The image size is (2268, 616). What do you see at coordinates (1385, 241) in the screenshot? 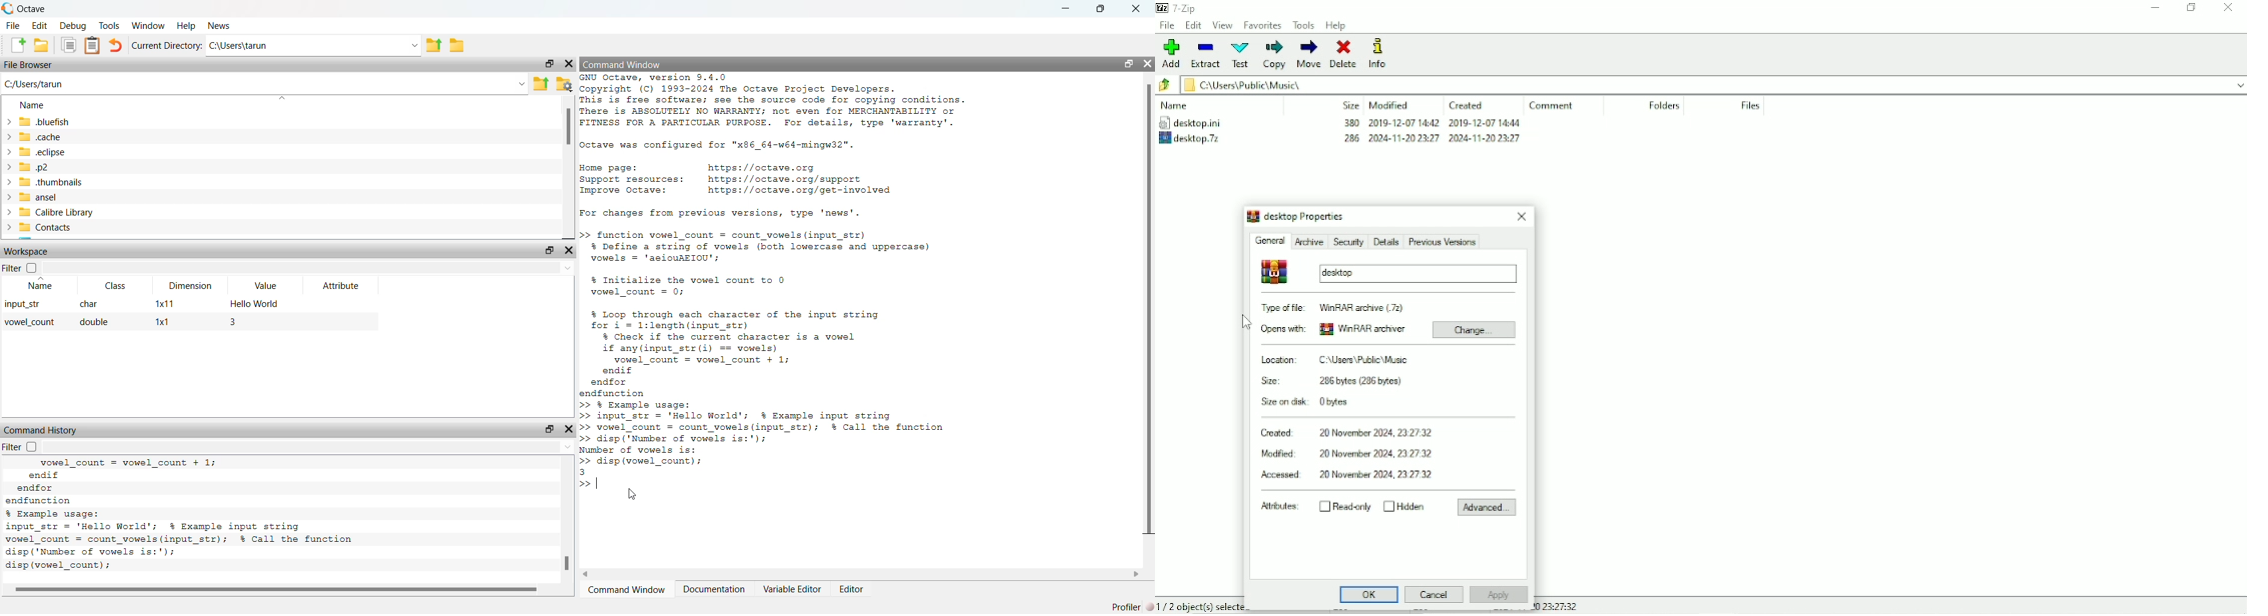
I see `Details` at bounding box center [1385, 241].